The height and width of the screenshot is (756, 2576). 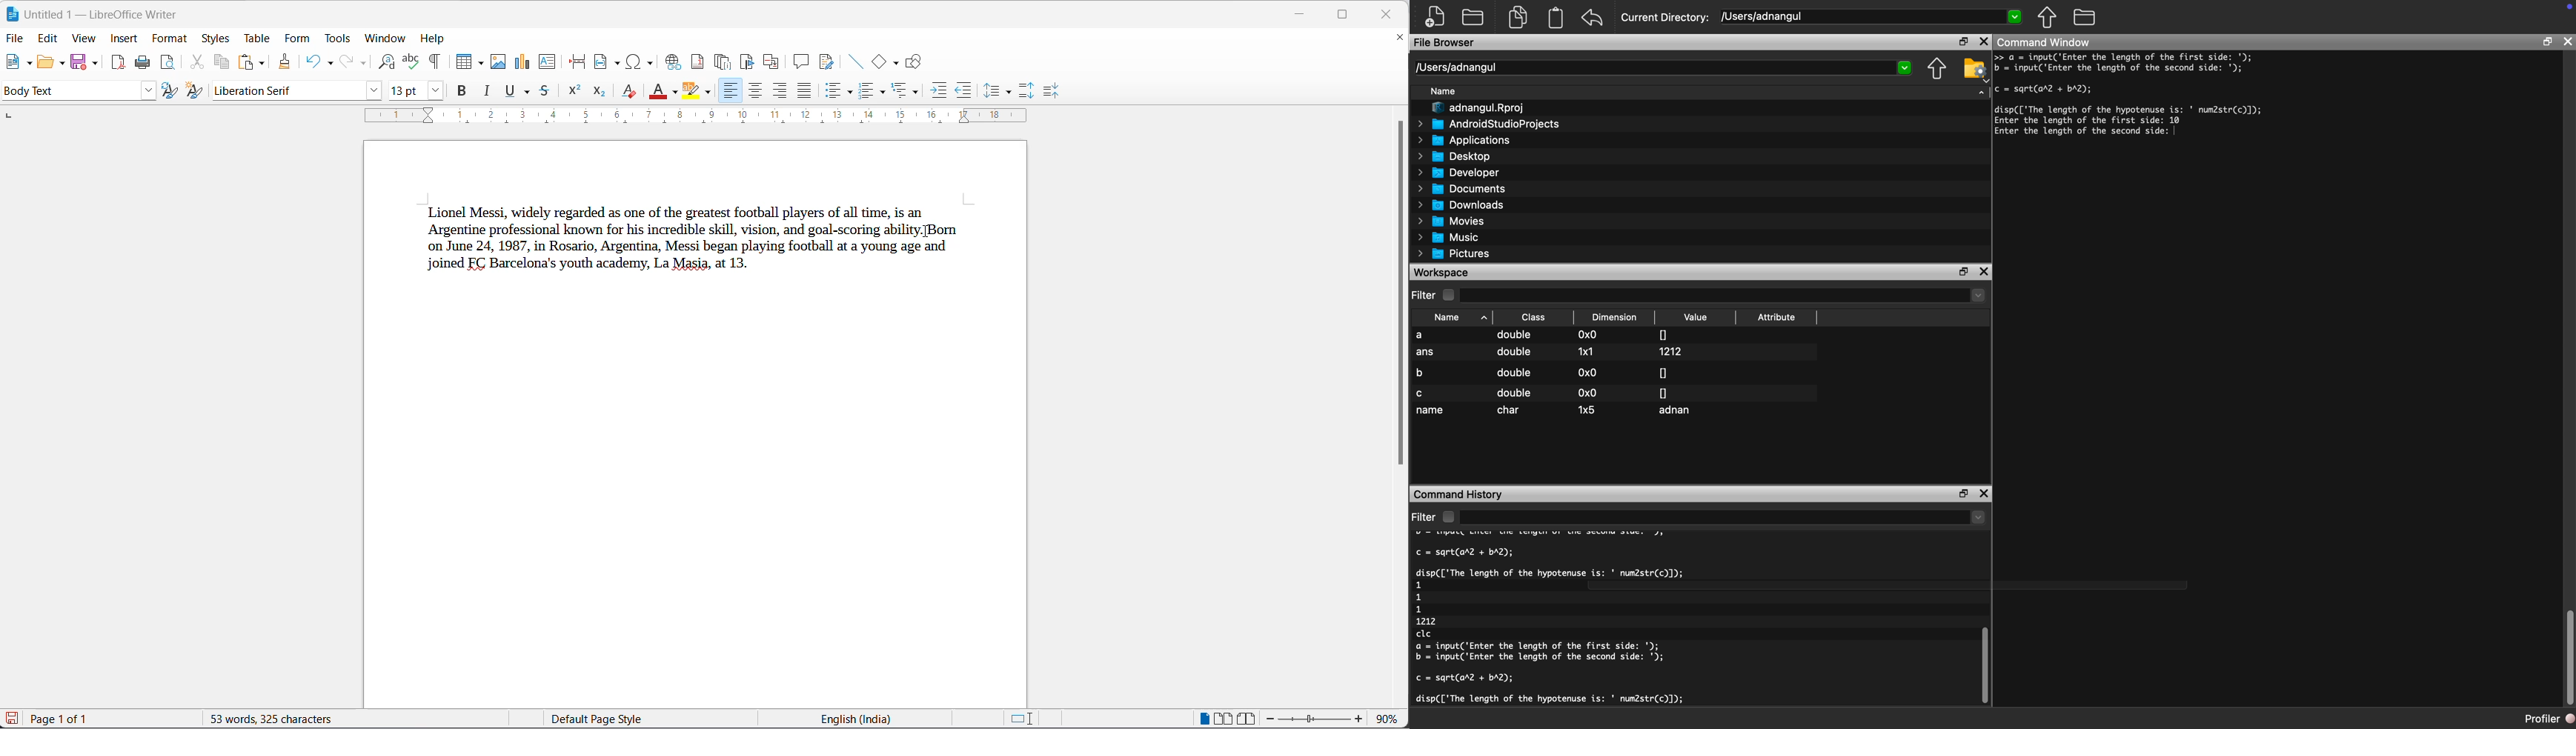 What do you see at coordinates (1490, 124) in the screenshot?
I see `AndroidStudioProjects` at bounding box center [1490, 124].